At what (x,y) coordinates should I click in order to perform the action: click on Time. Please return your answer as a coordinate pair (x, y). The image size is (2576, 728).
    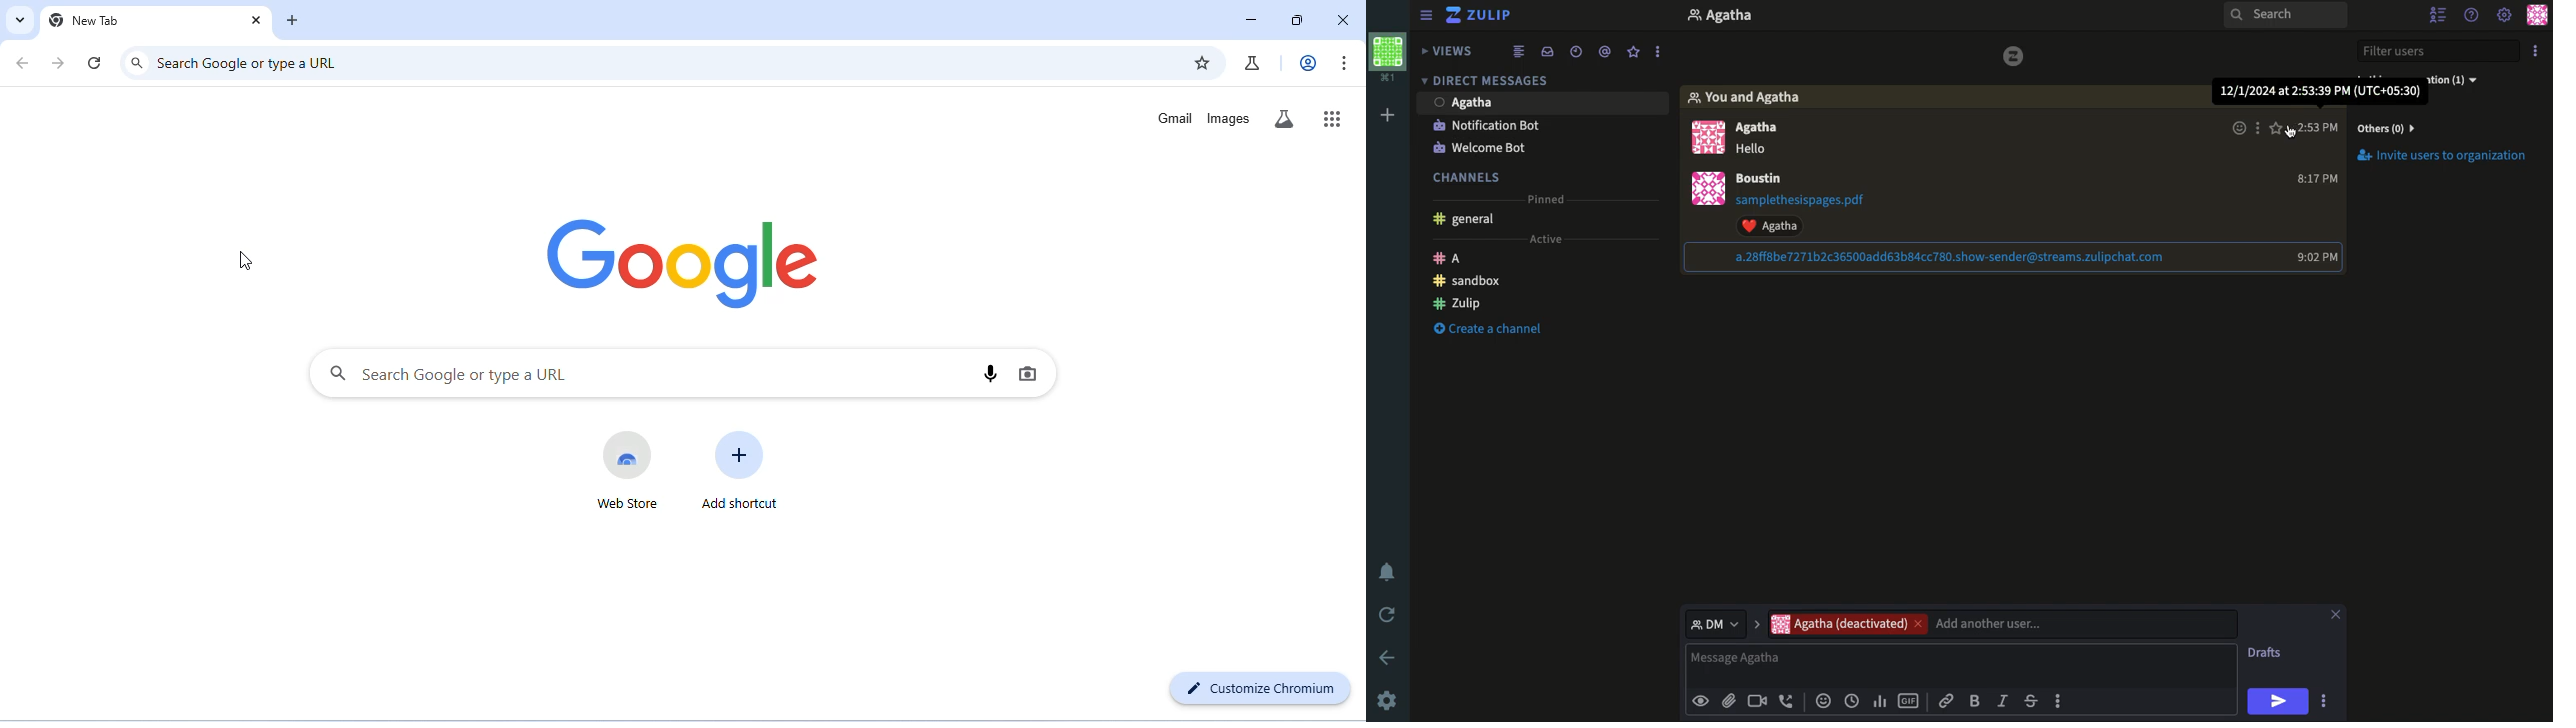
    Looking at the image, I should click on (2314, 255).